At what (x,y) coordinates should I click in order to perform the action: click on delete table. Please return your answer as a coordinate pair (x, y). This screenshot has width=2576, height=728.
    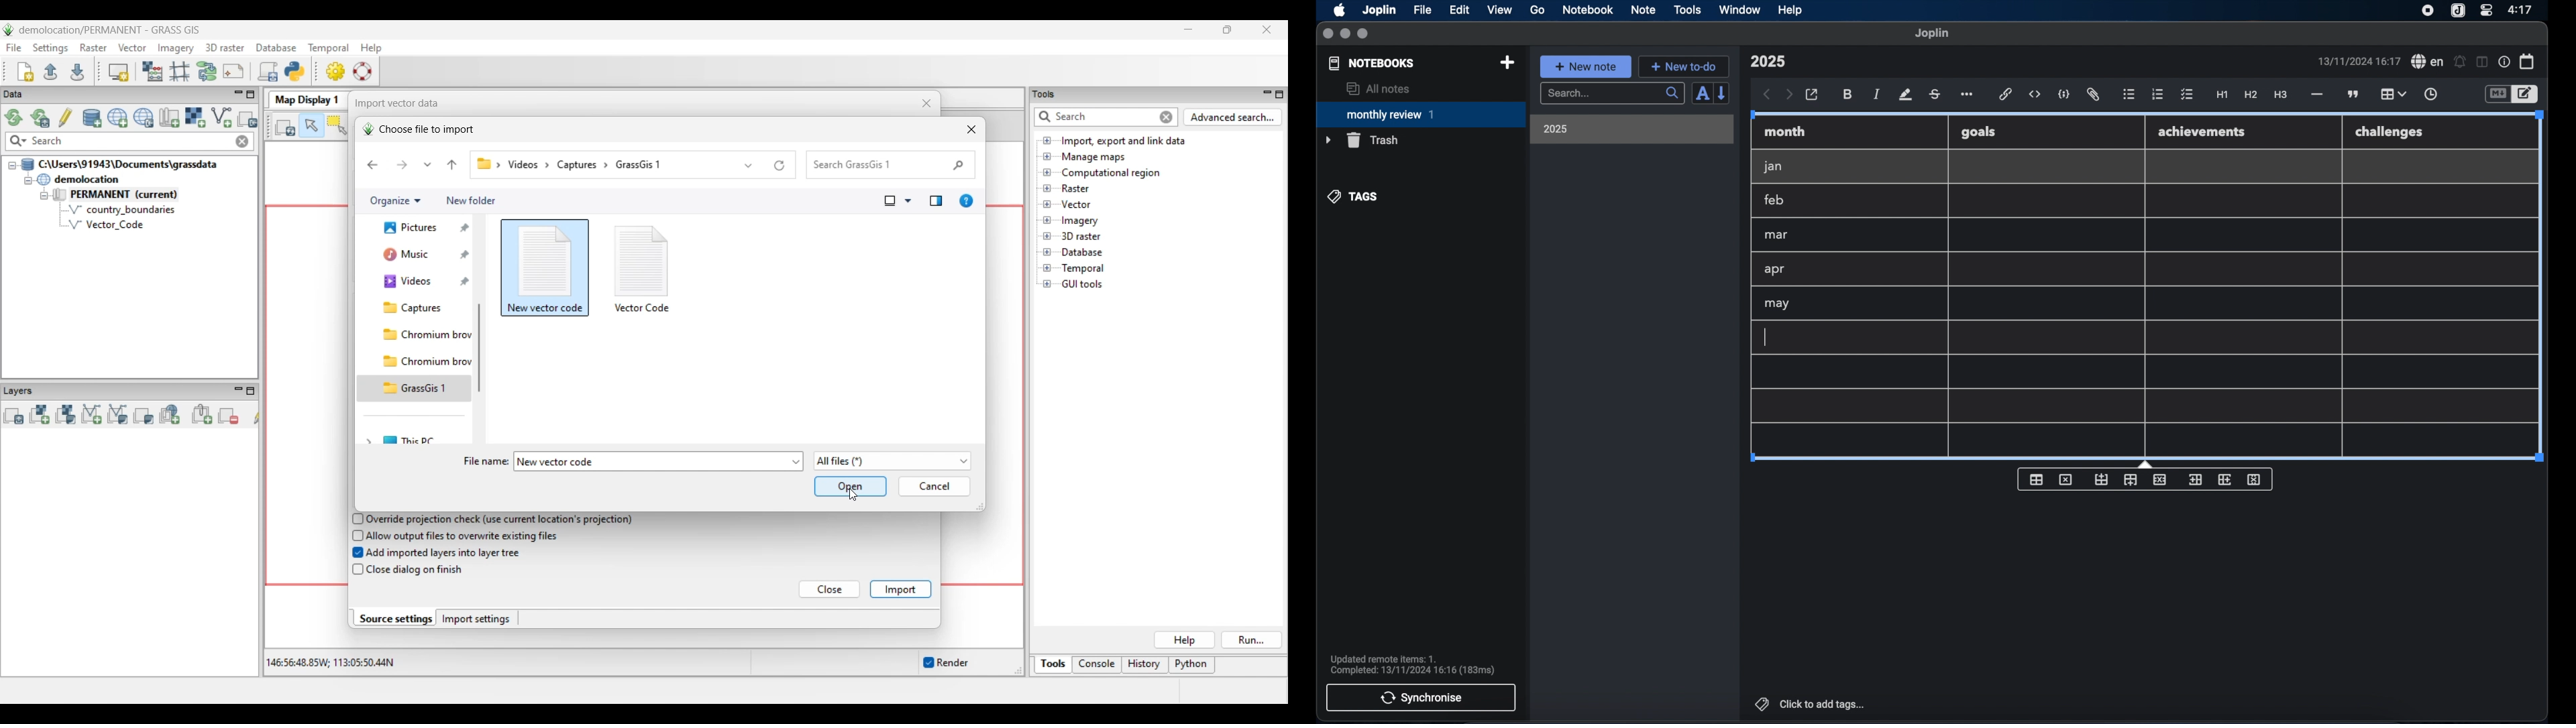
    Looking at the image, I should click on (2065, 480).